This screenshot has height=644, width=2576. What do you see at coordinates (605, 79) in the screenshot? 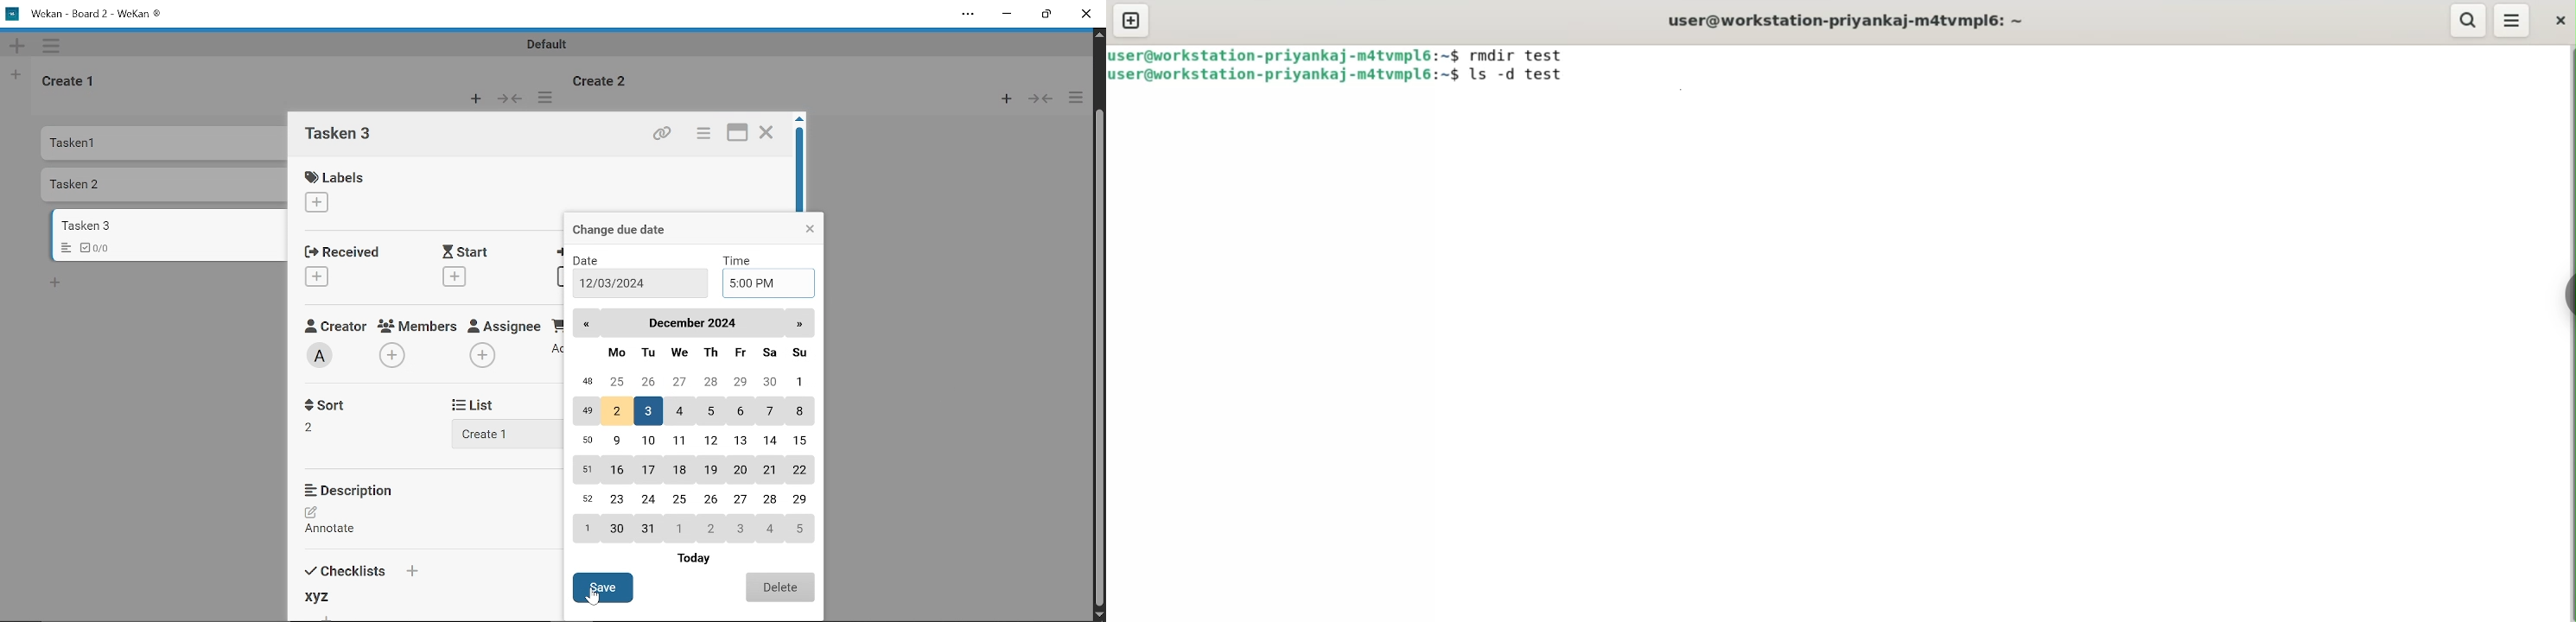
I see `Create 2` at bounding box center [605, 79].